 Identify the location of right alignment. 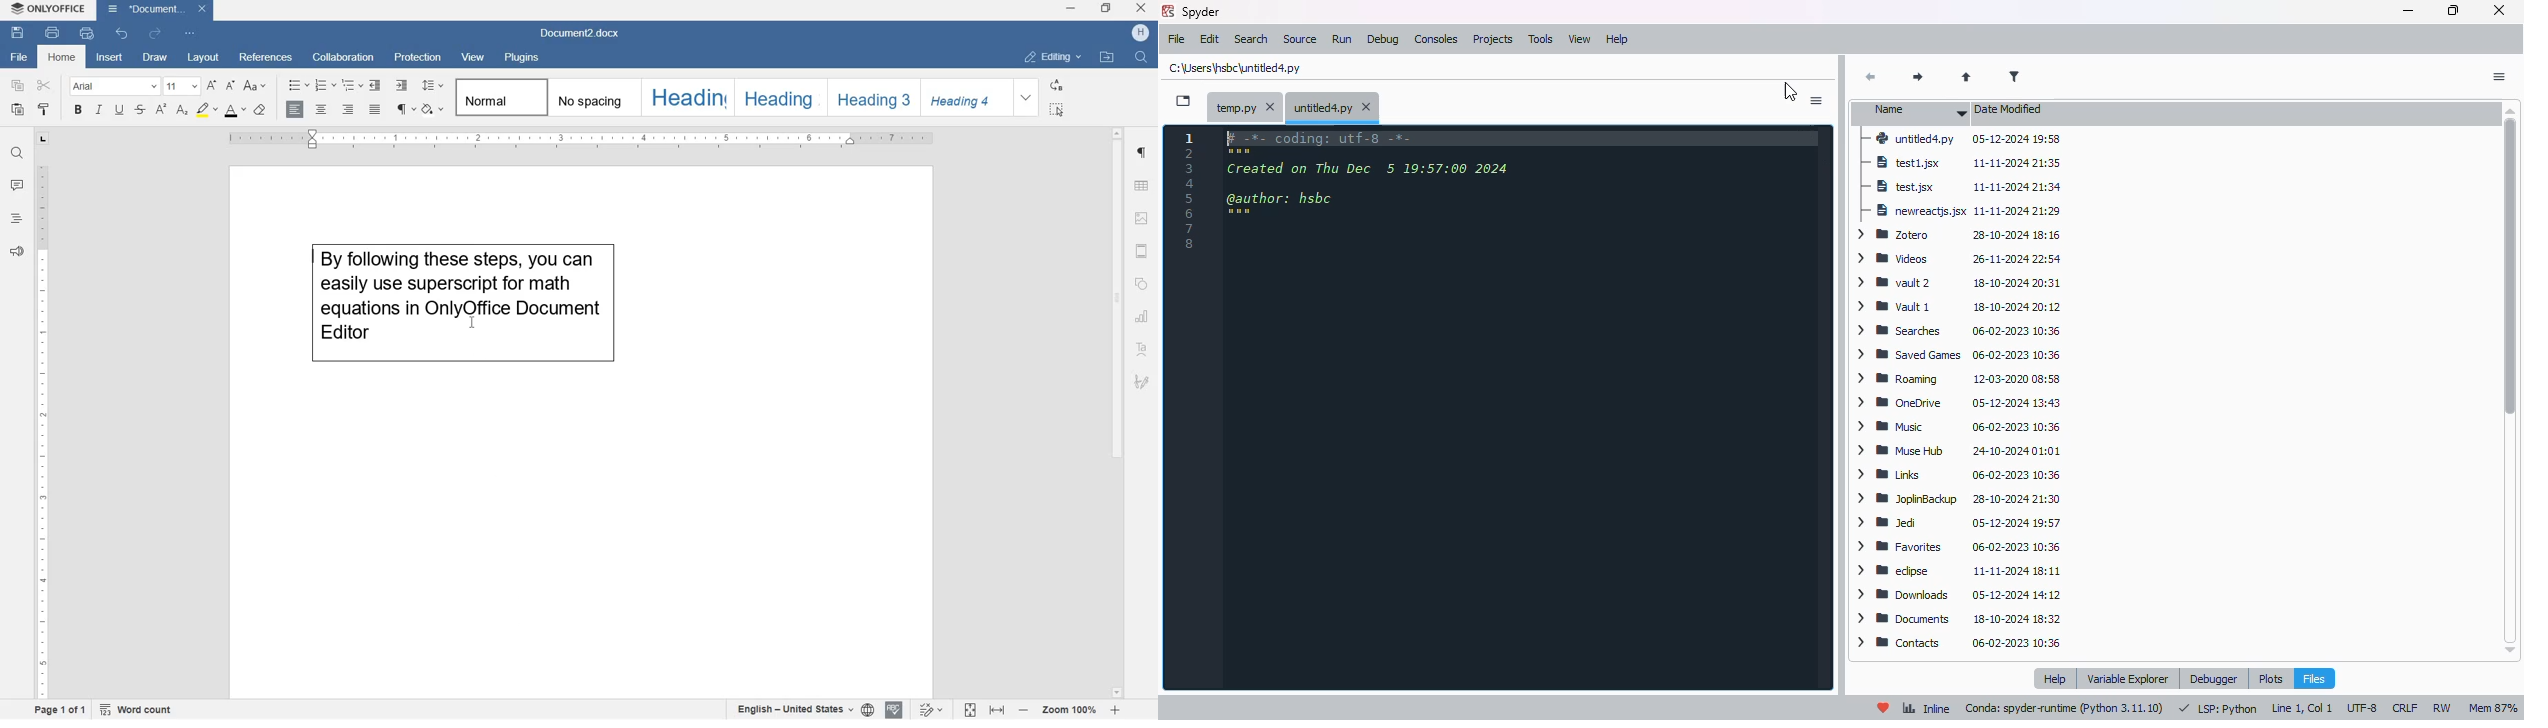
(348, 110).